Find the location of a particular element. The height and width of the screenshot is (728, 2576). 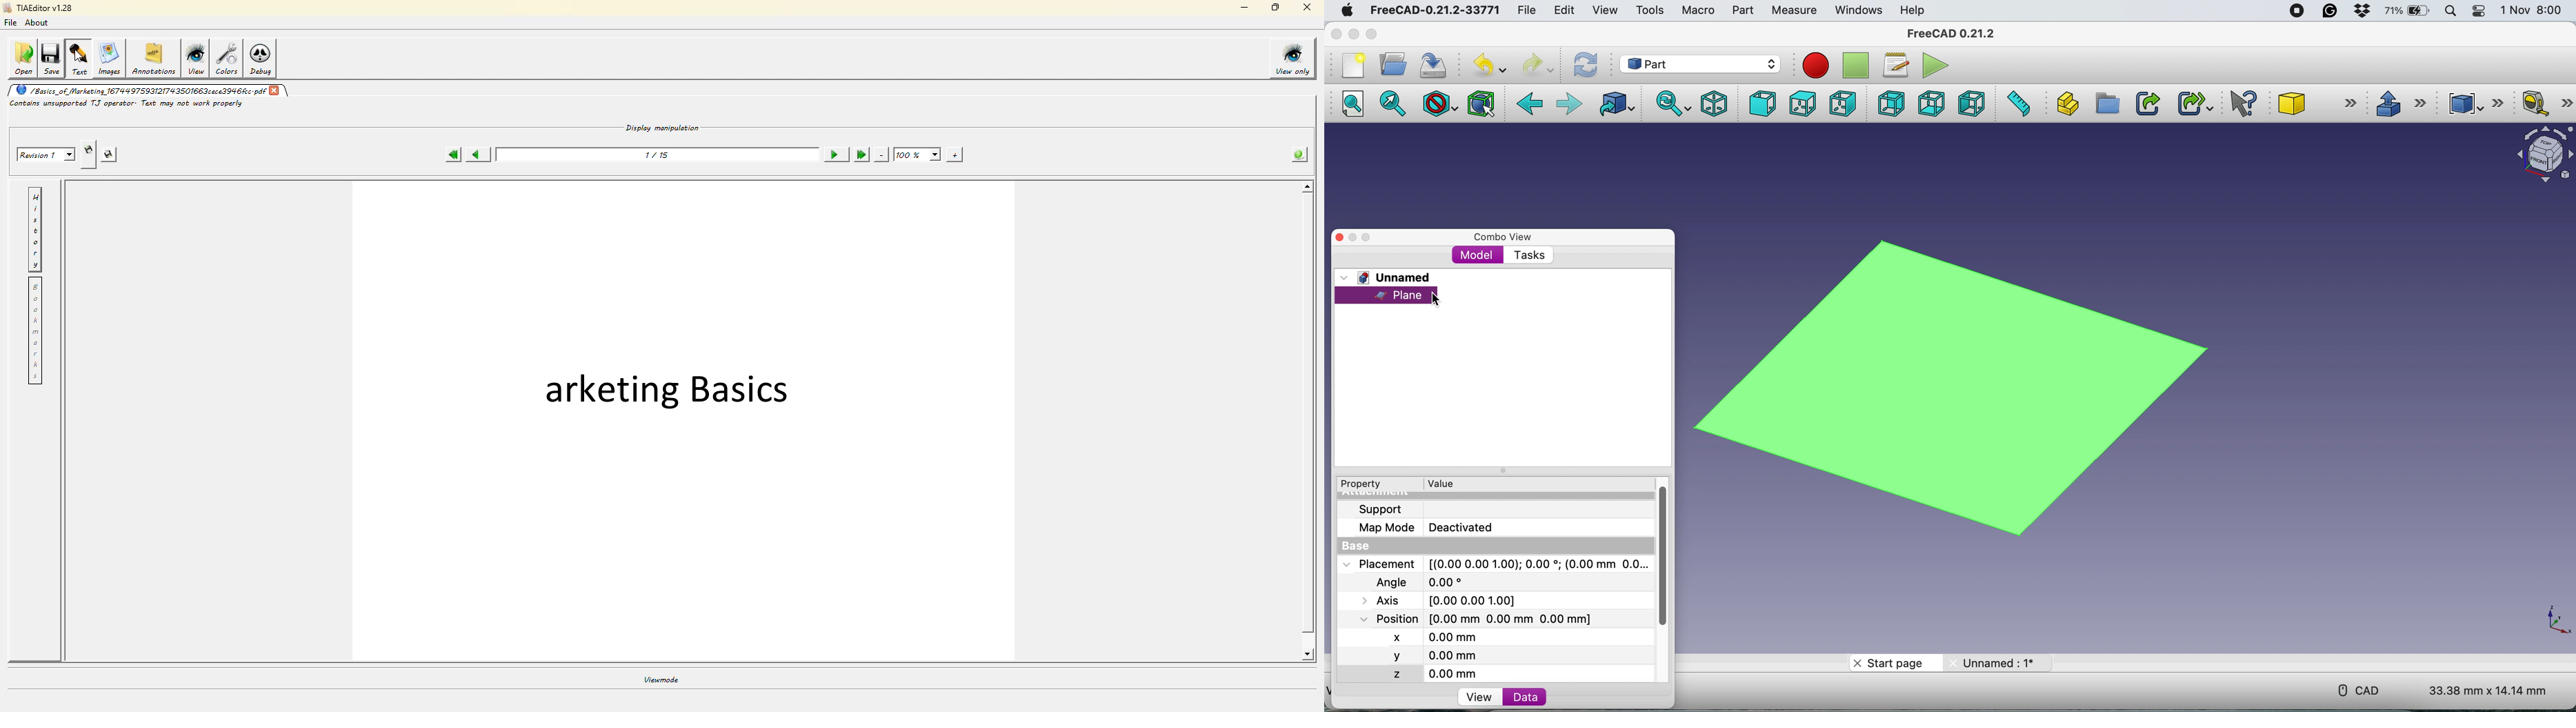

FreeCAD 0.21.2 is located at coordinates (1956, 34).